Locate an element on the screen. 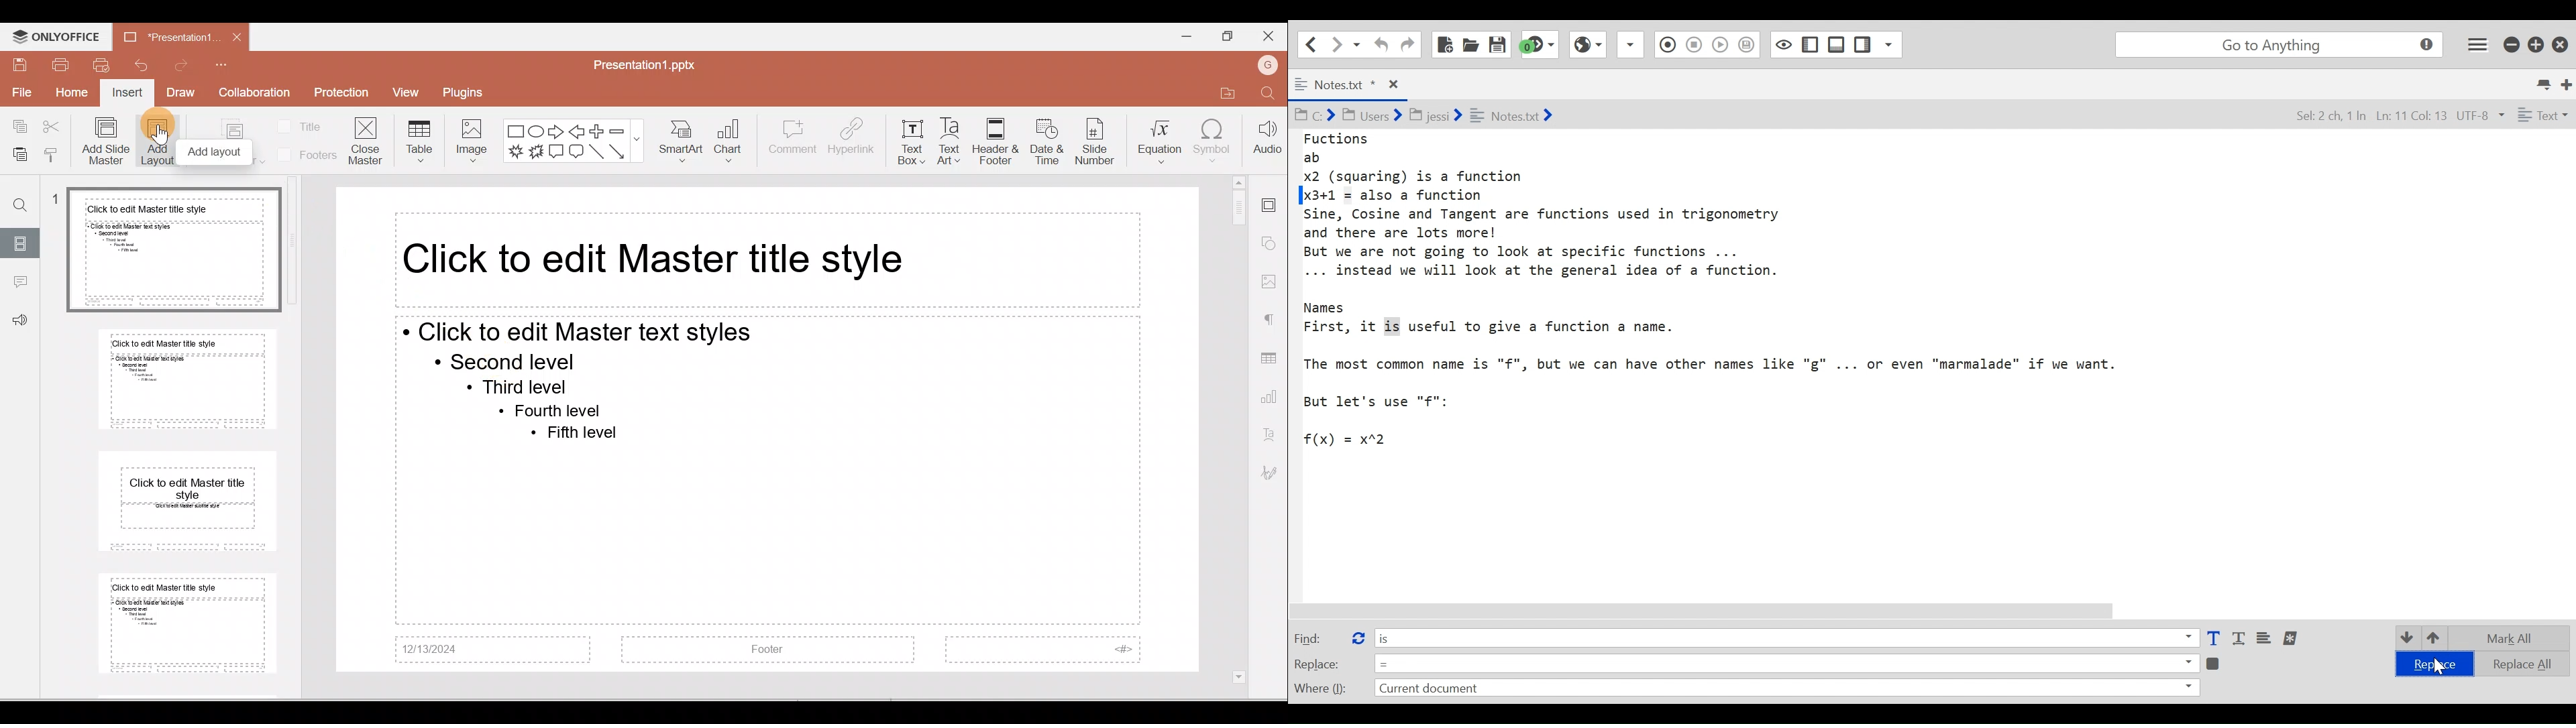  Add Layout is located at coordinates (158, 141).